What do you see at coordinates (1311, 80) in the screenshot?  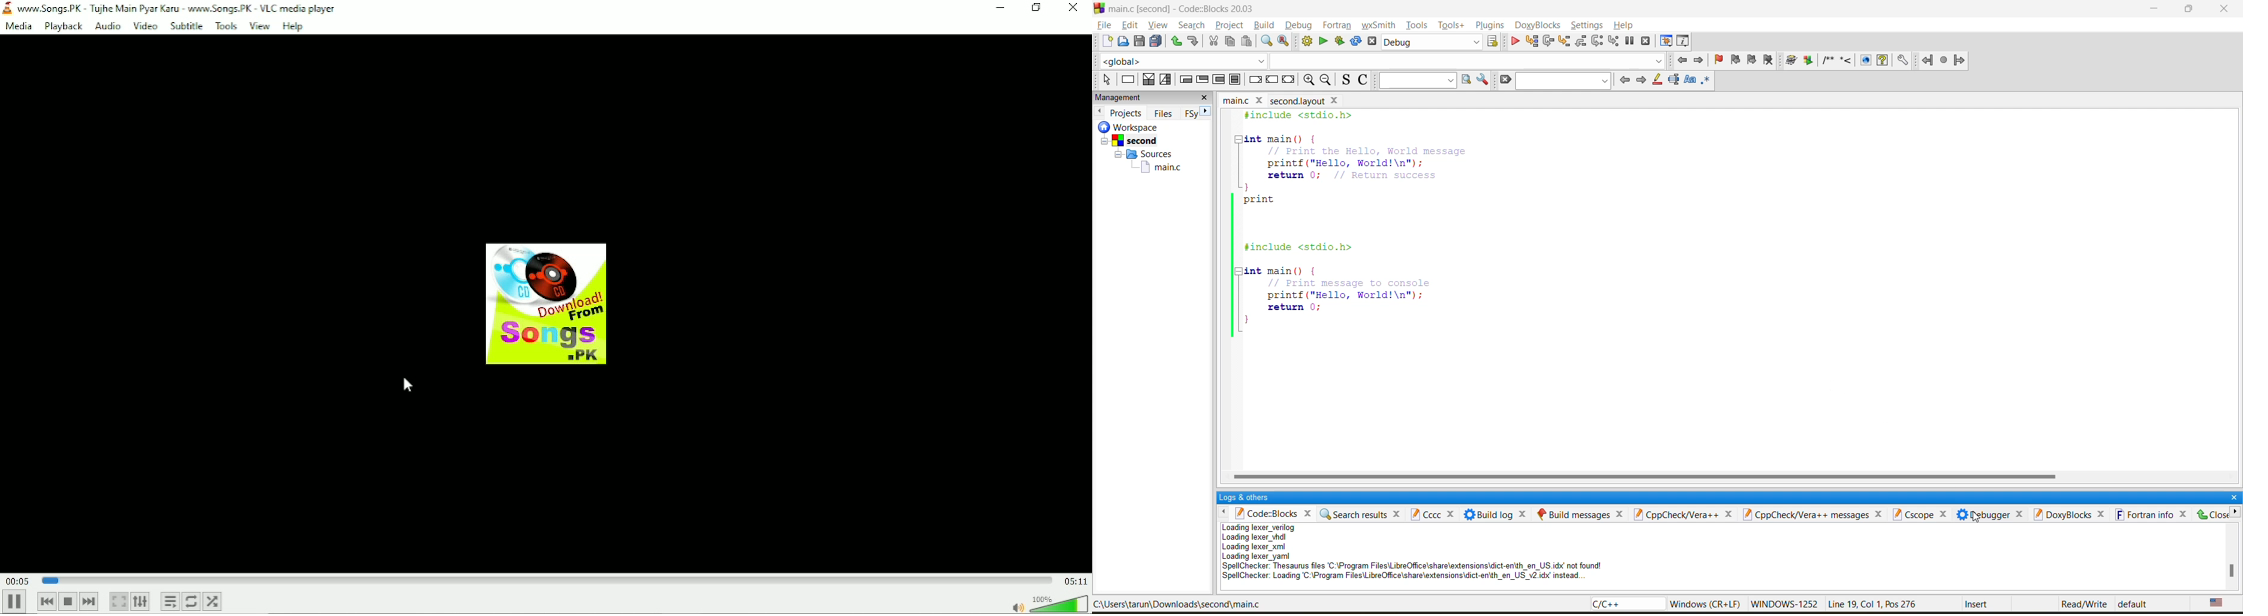 I see `zoom in` at bounding box center [1311, 80].